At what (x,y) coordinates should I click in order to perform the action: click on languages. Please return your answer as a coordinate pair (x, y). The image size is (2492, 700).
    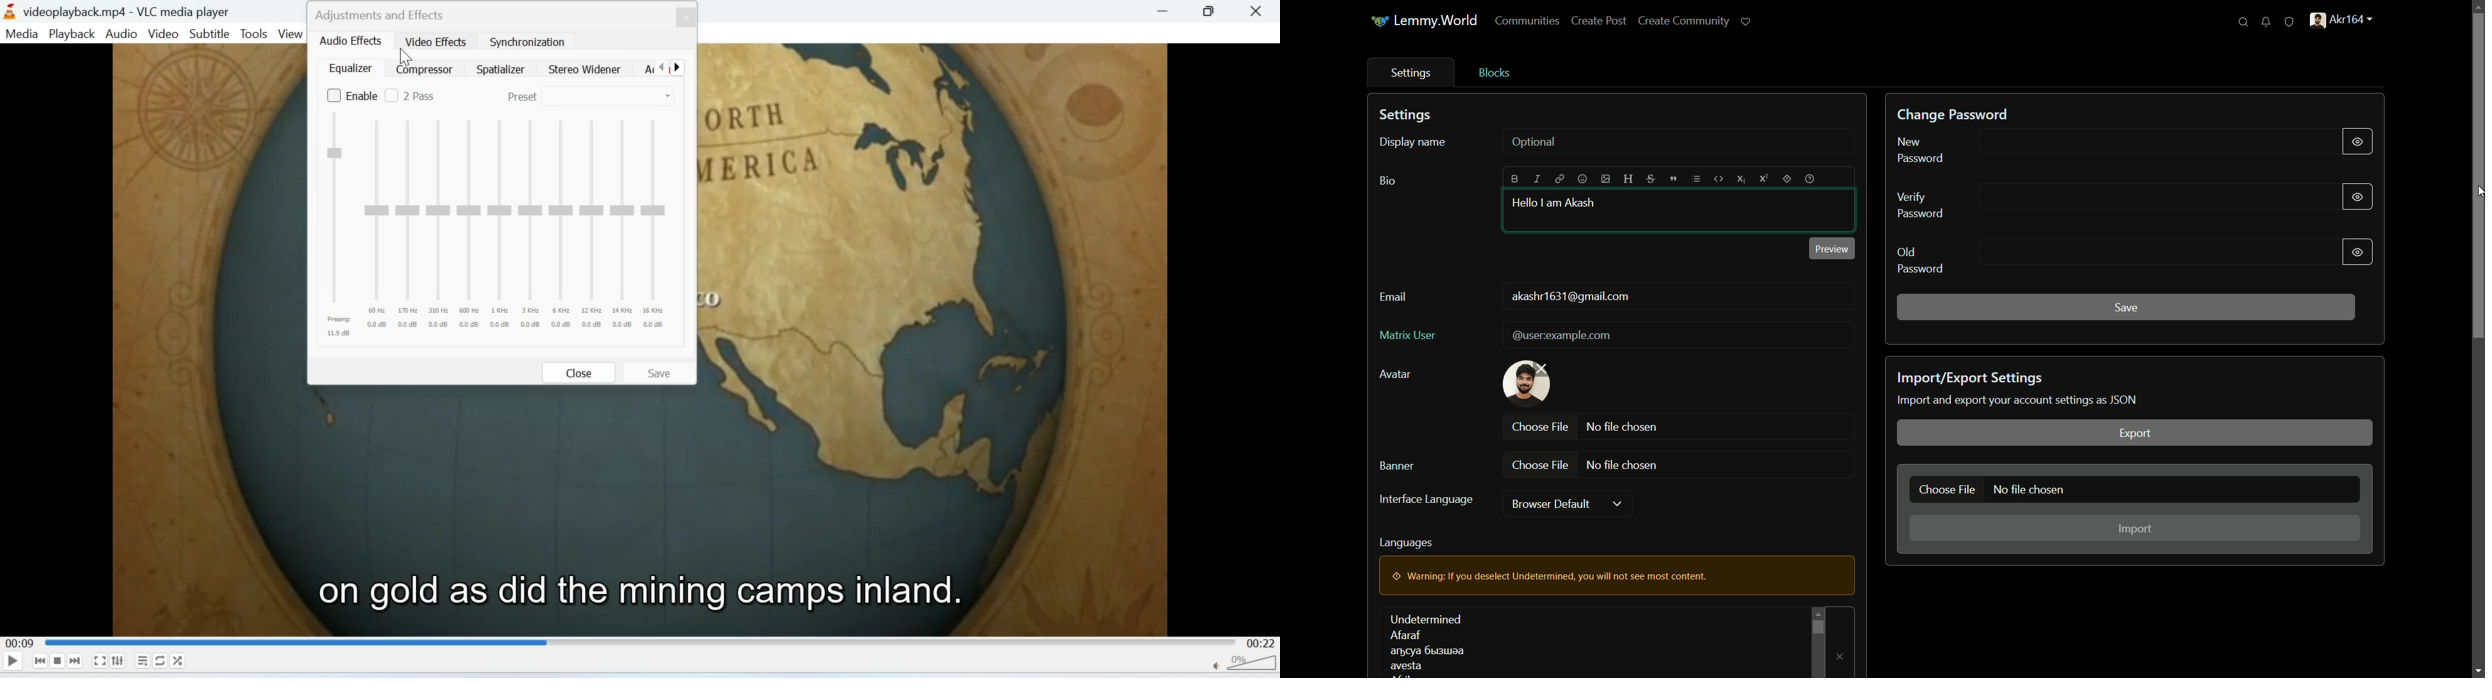
    Looking at the image, I should click on (1426, 642).